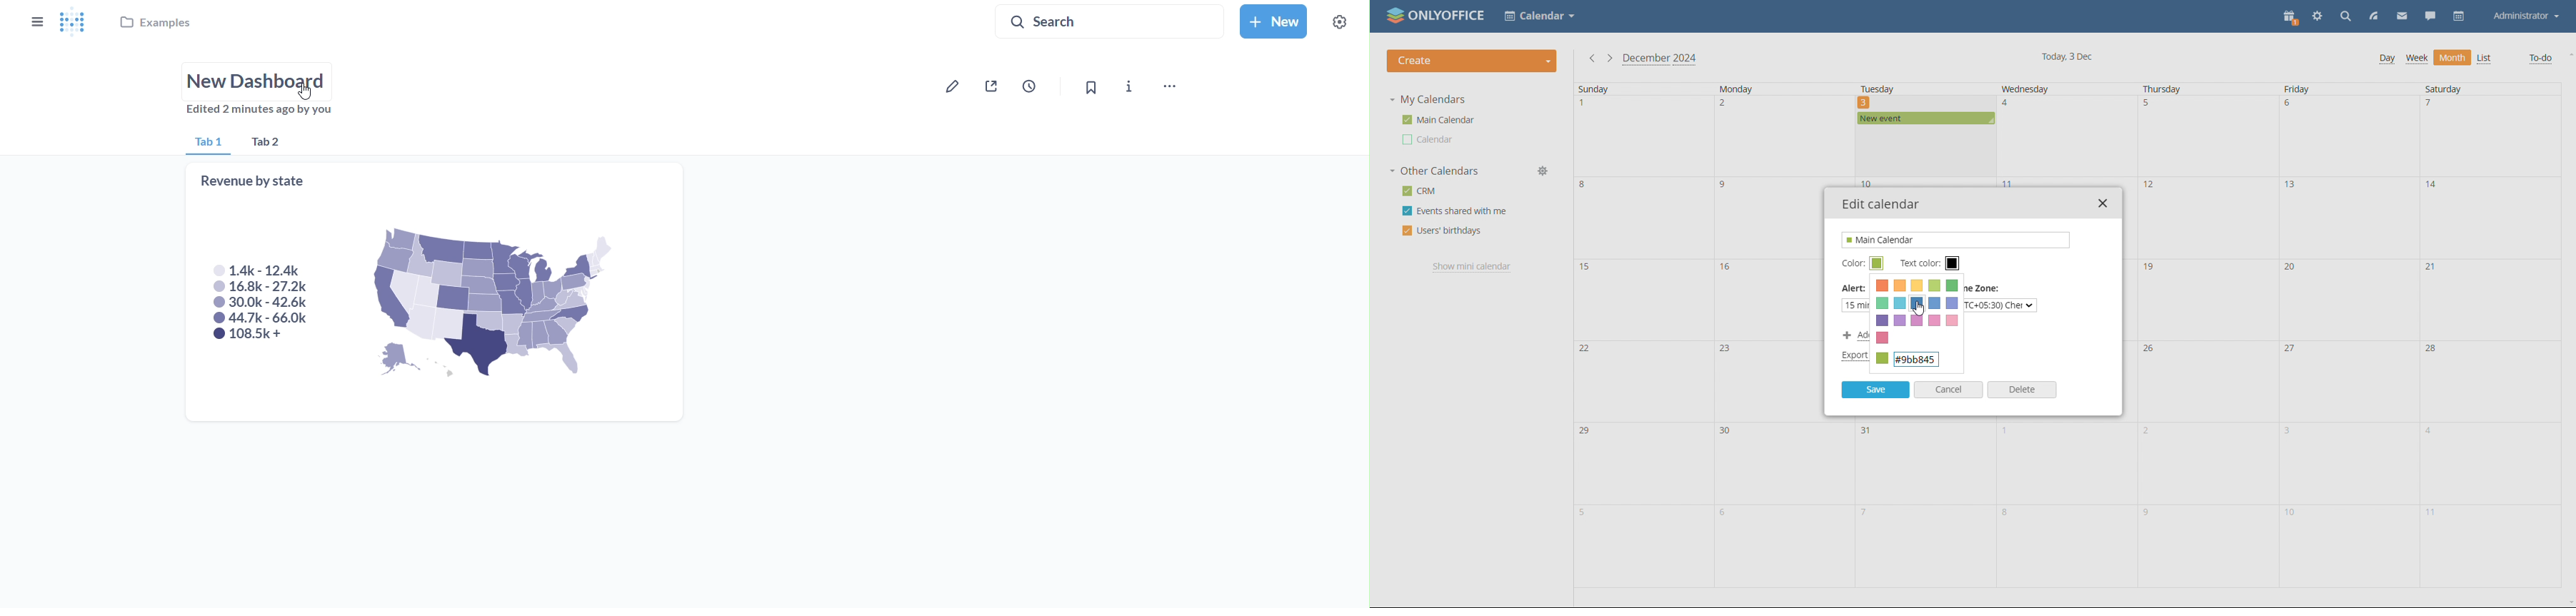 The image size is (2576, 616). I want to click on date, so click(2348, 464).